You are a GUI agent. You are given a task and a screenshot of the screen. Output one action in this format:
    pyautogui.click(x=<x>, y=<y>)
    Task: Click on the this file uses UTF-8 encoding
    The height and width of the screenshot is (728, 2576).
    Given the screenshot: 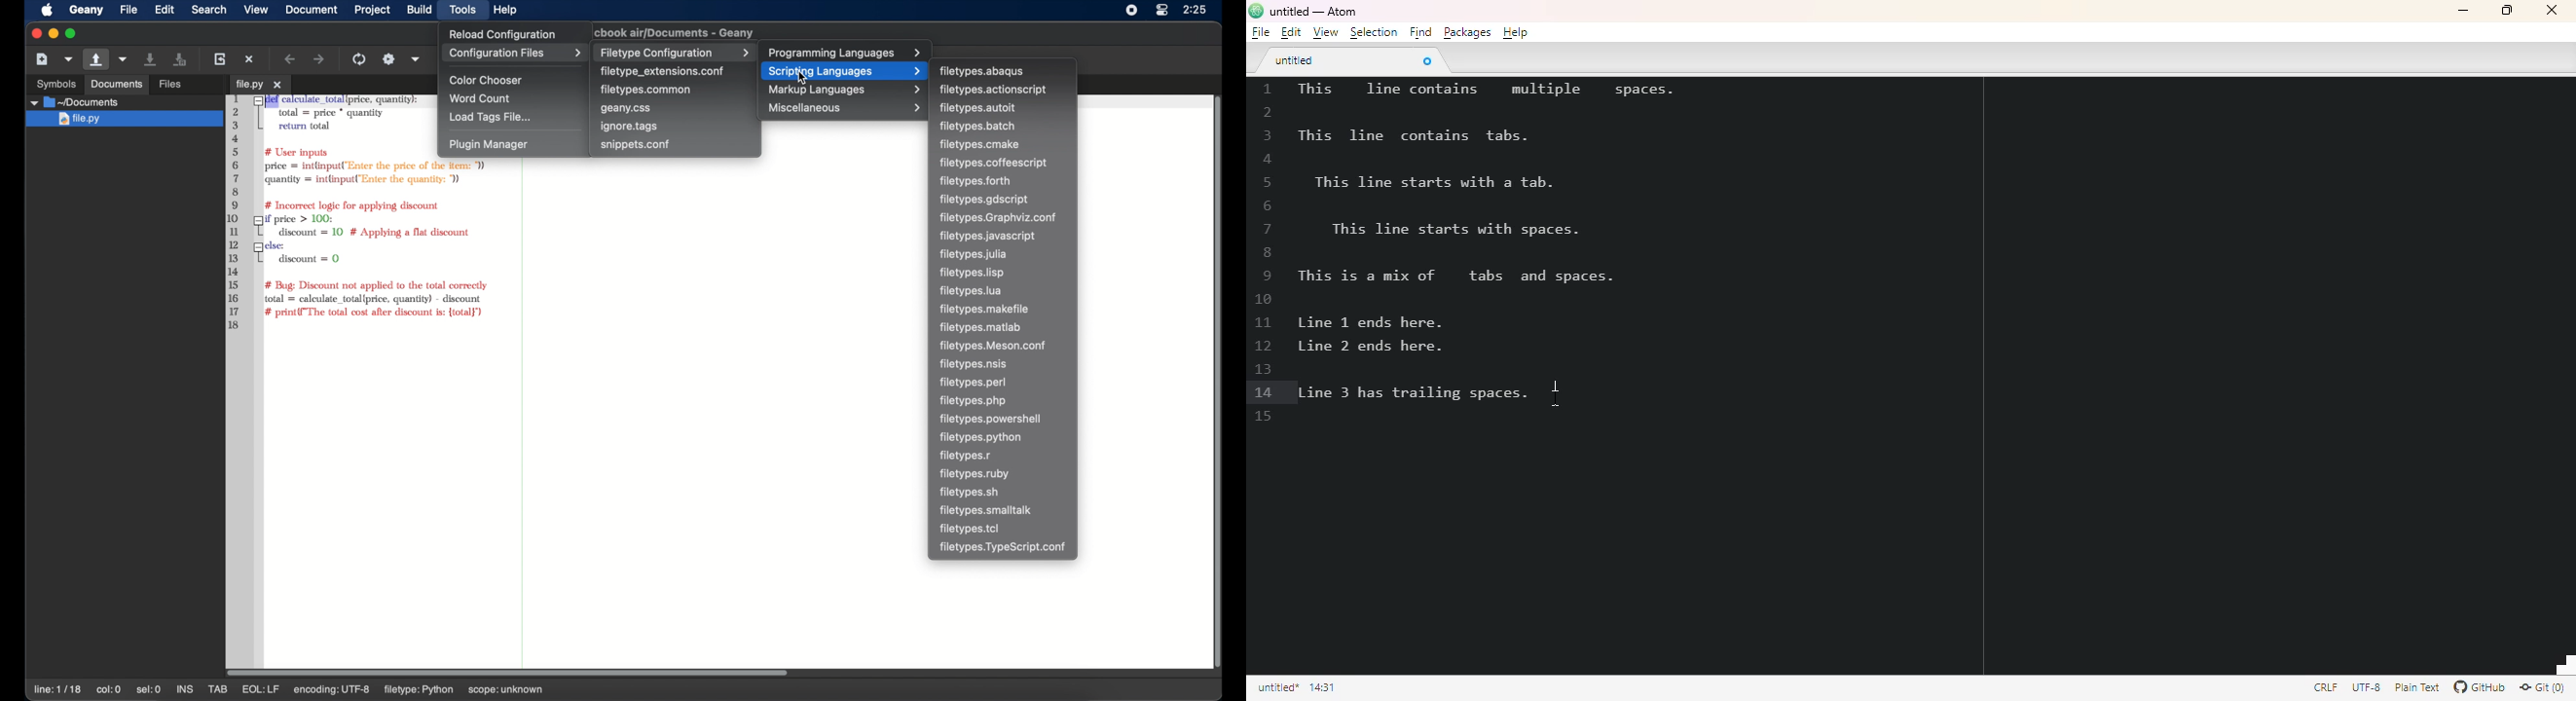 What is the action you would take?
    pyautogui.click(x=2367, y=687)
    